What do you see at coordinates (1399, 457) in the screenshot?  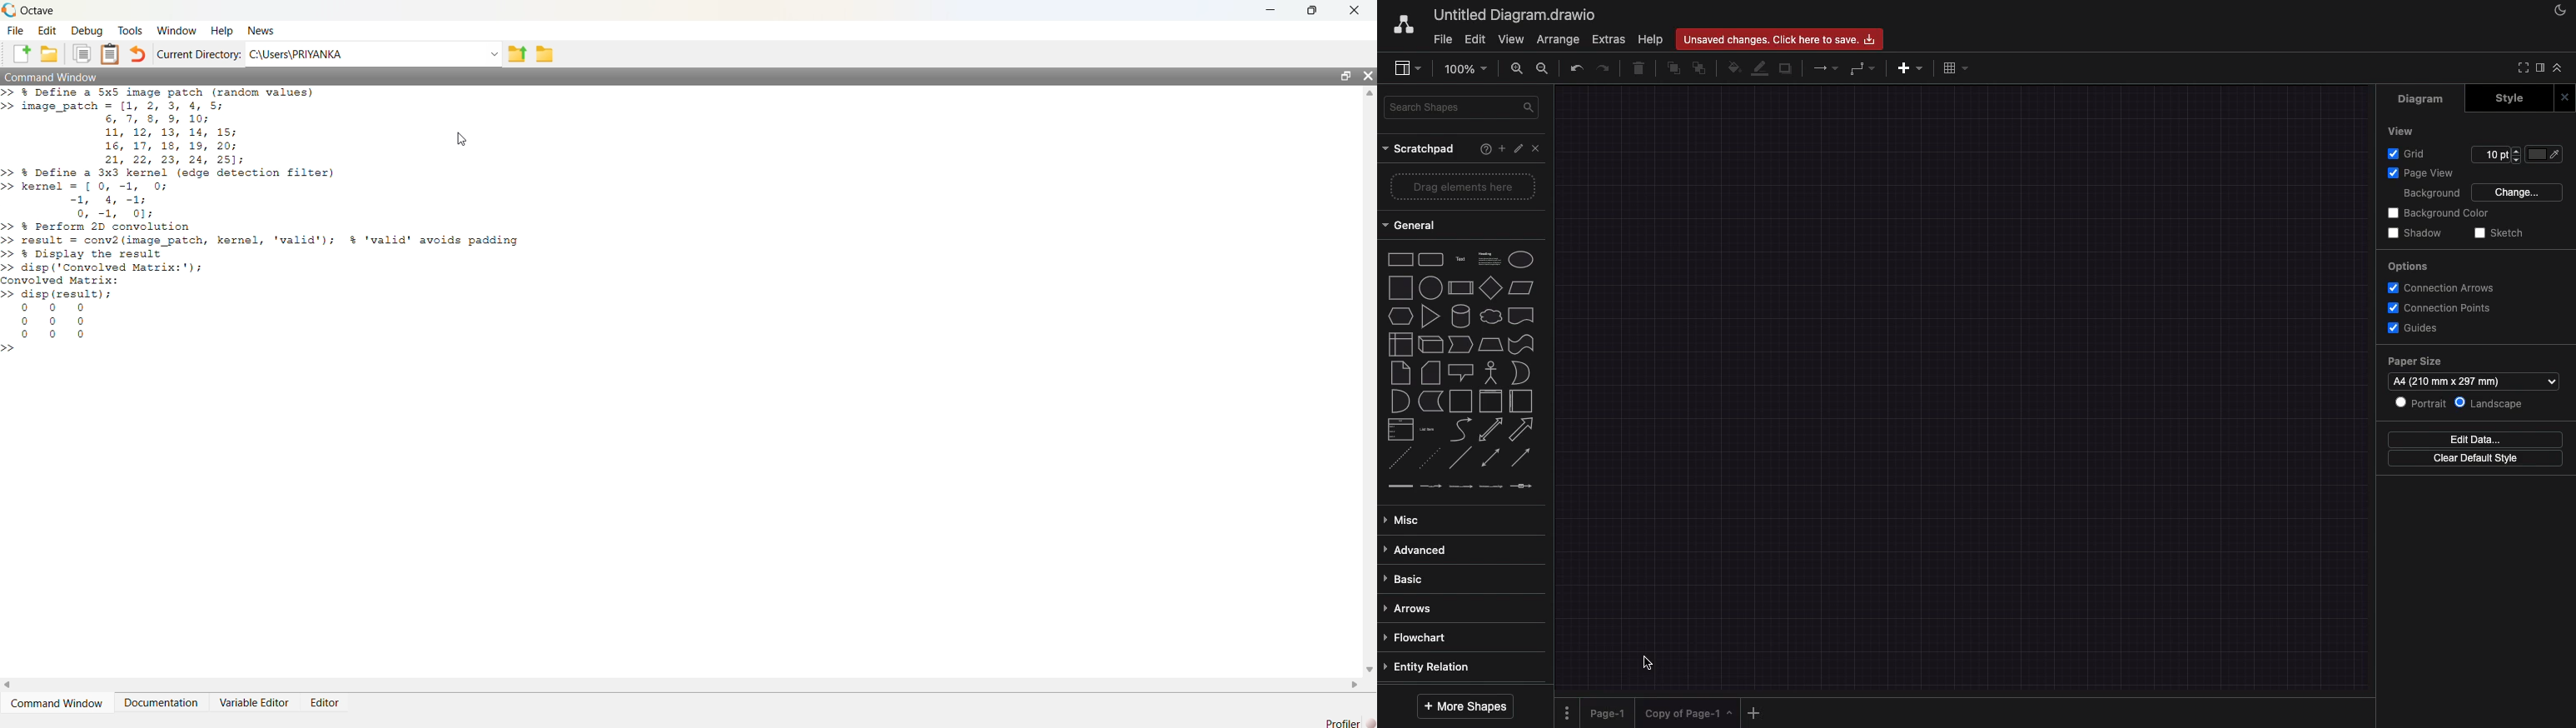 I see `dashed line` at bounding box center [1399, 457].